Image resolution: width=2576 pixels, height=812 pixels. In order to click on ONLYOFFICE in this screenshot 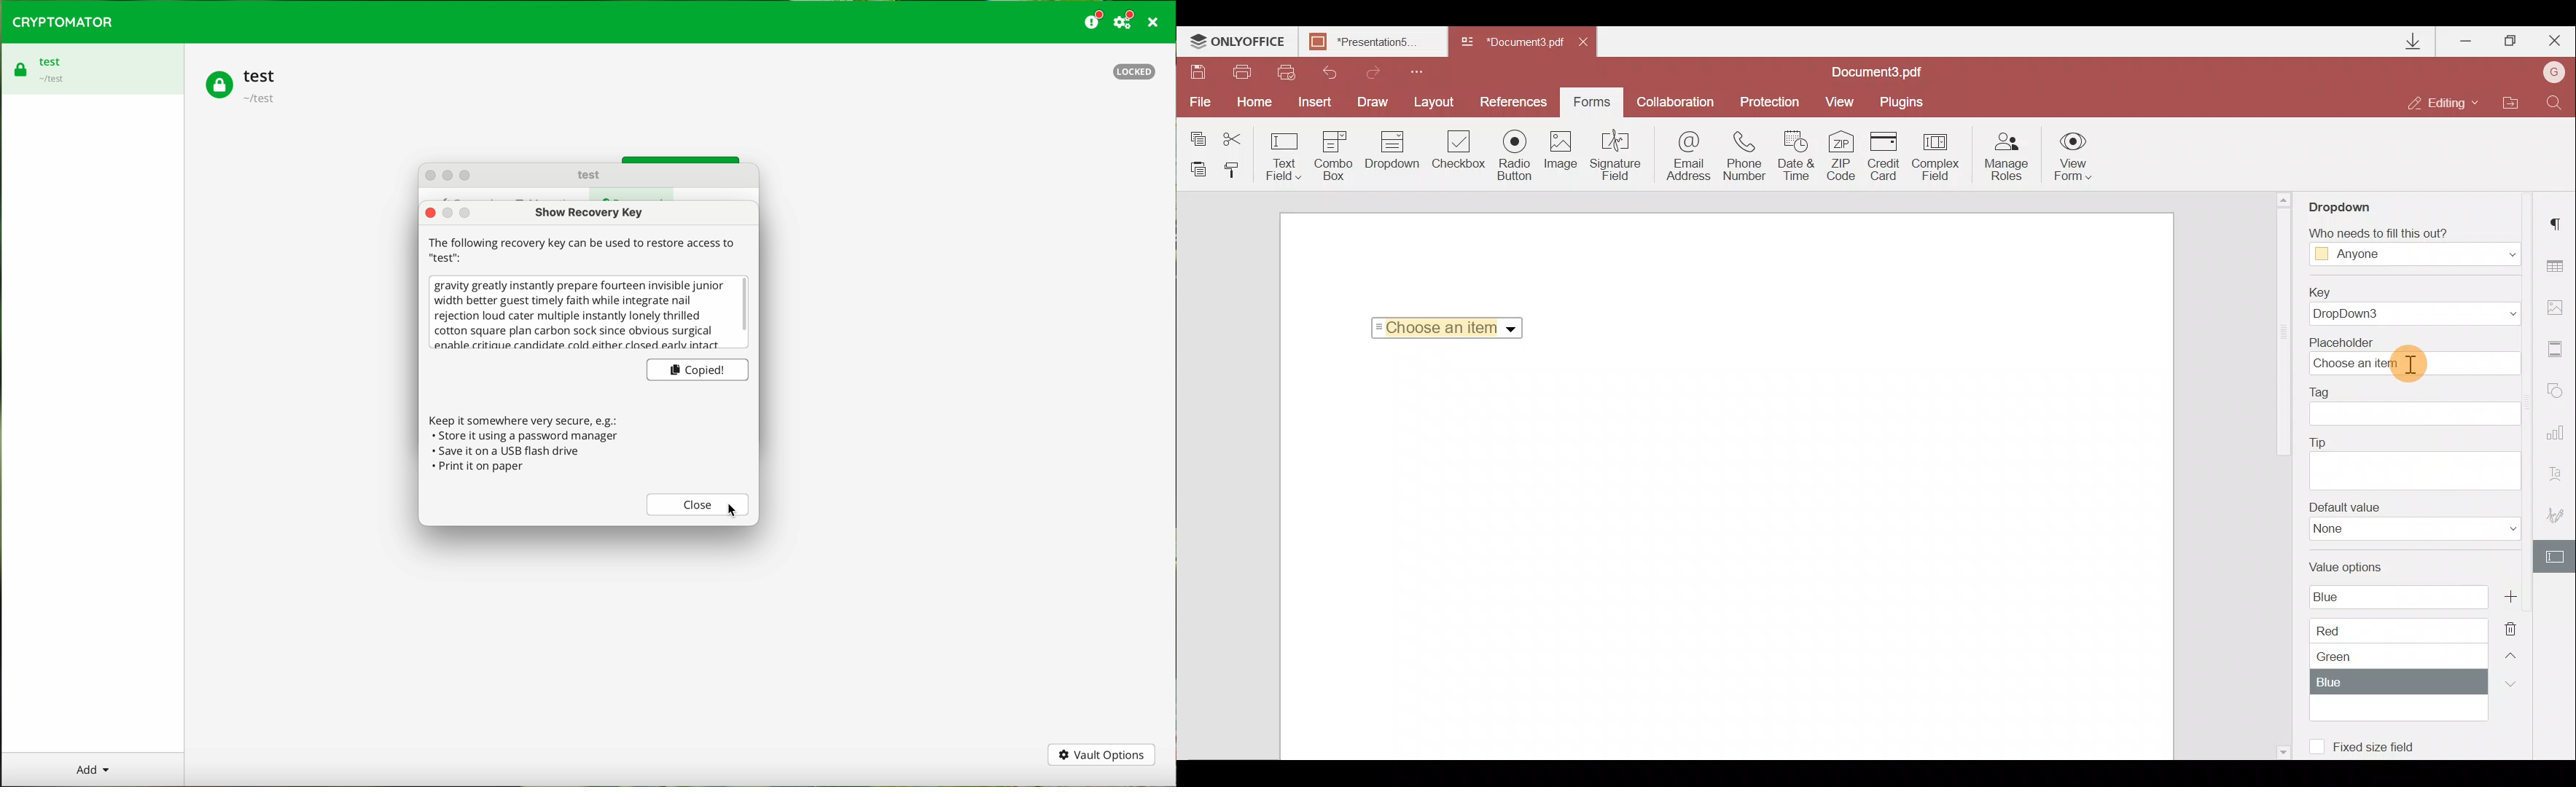, I will do `click(1238, 44)`.